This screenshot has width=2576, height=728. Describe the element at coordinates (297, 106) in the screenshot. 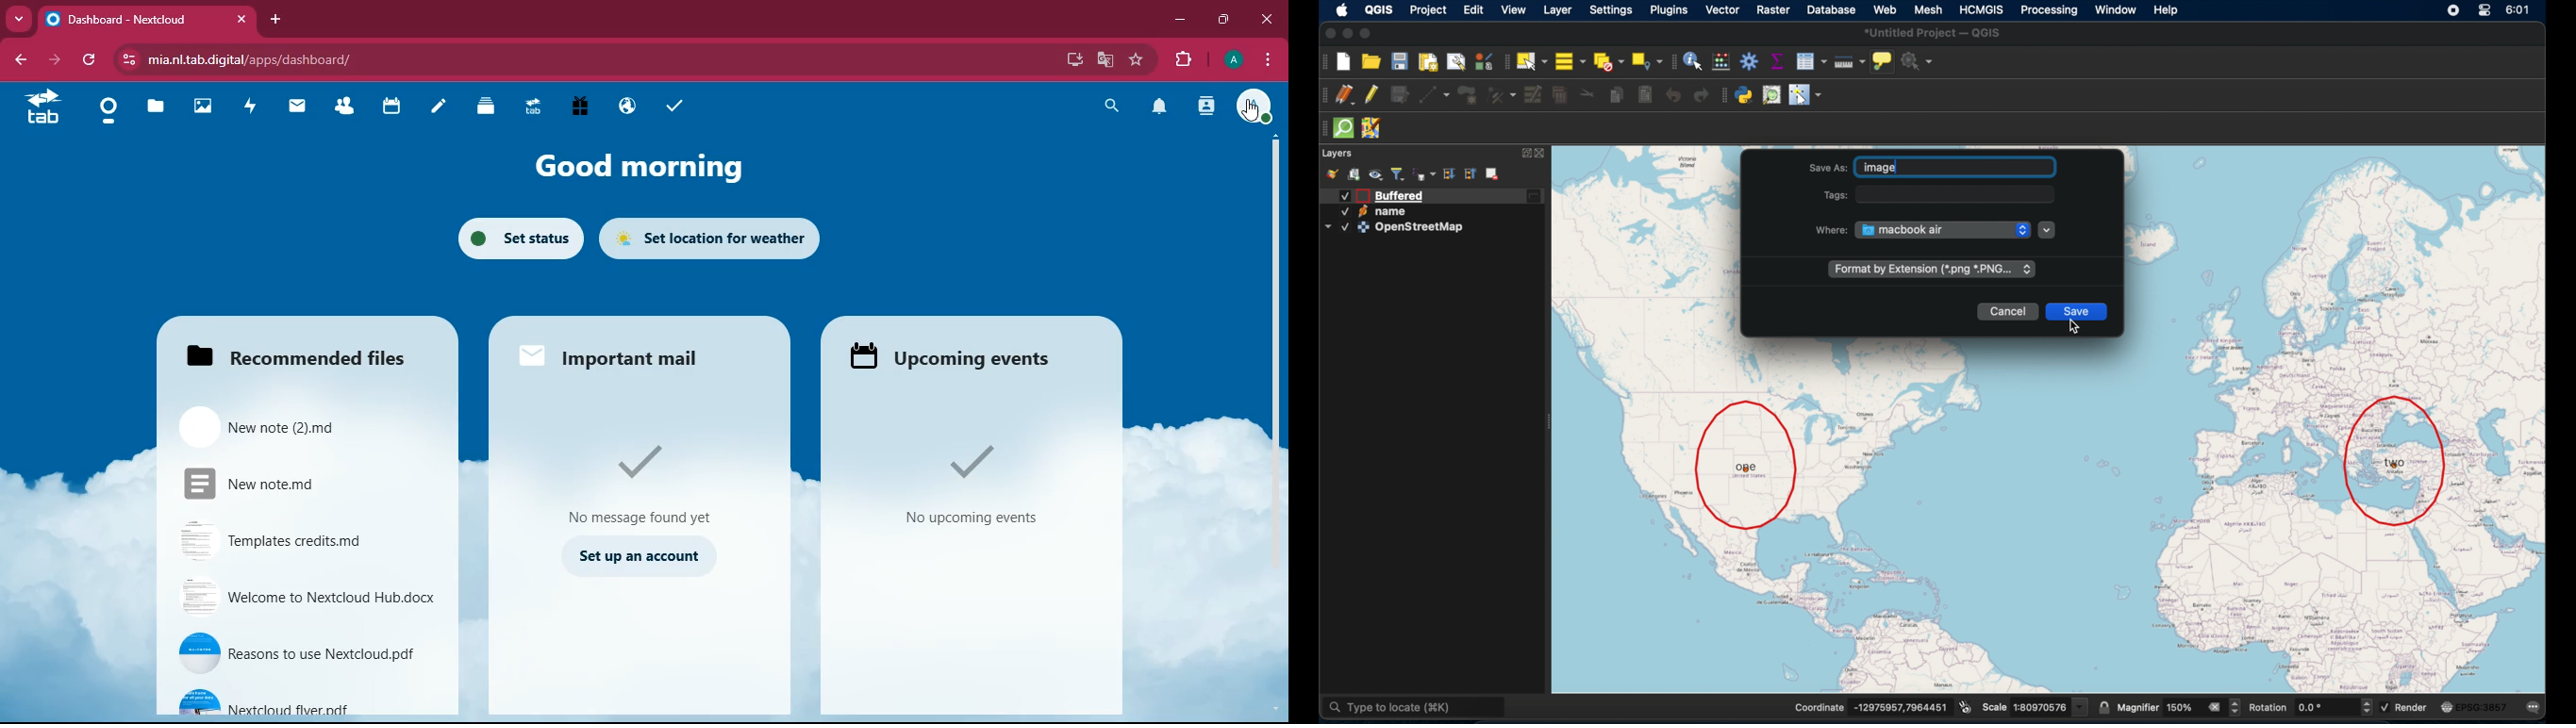

I see `mail` at that location.